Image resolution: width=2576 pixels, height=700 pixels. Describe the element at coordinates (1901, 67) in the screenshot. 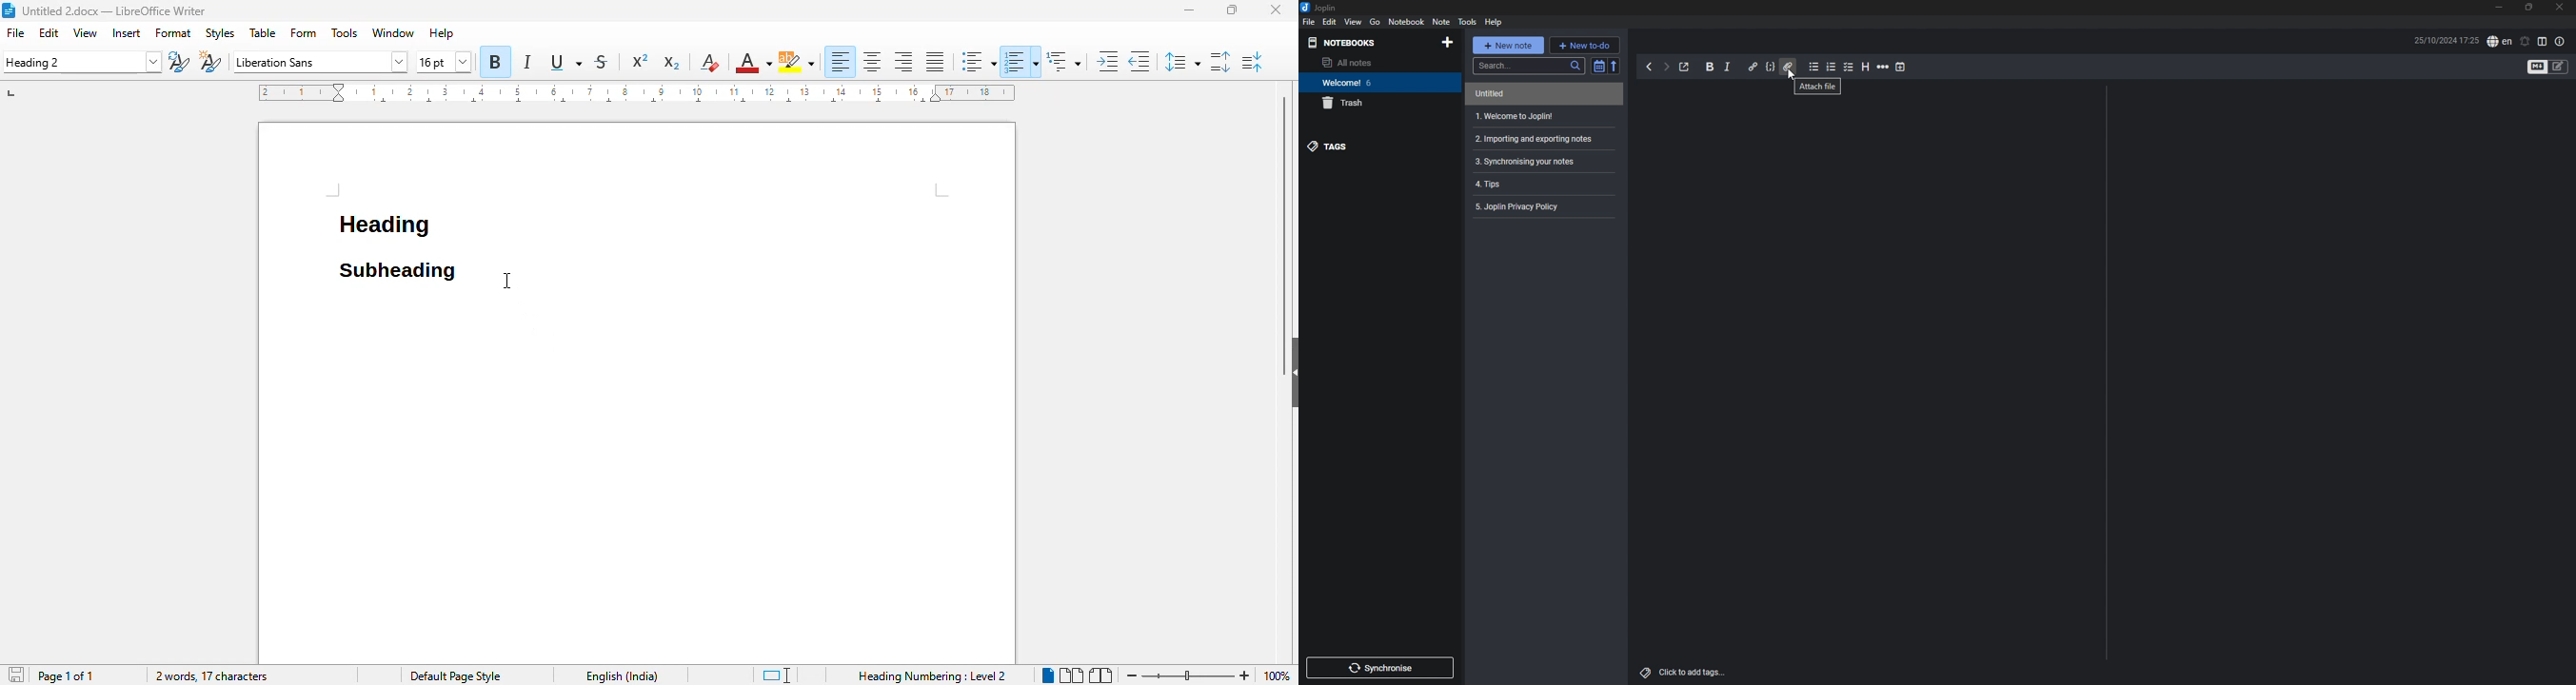

I see `insert time` at that location.